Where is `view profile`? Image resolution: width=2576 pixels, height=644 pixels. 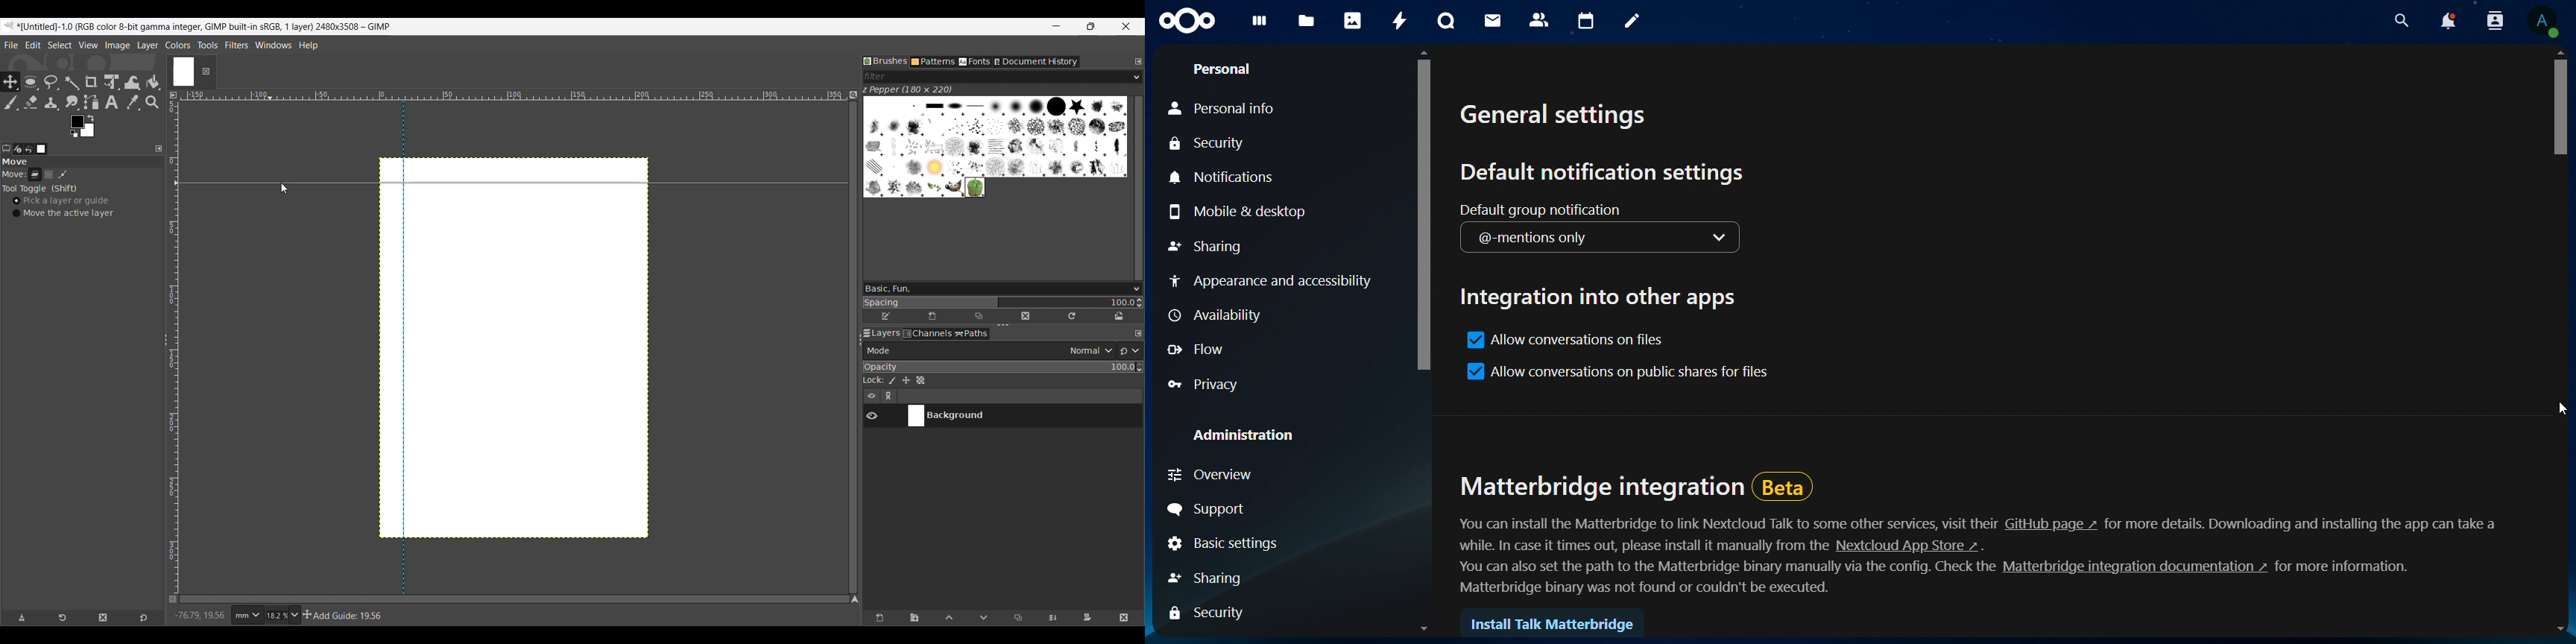
view profile is located at coordinates (2545, 23).